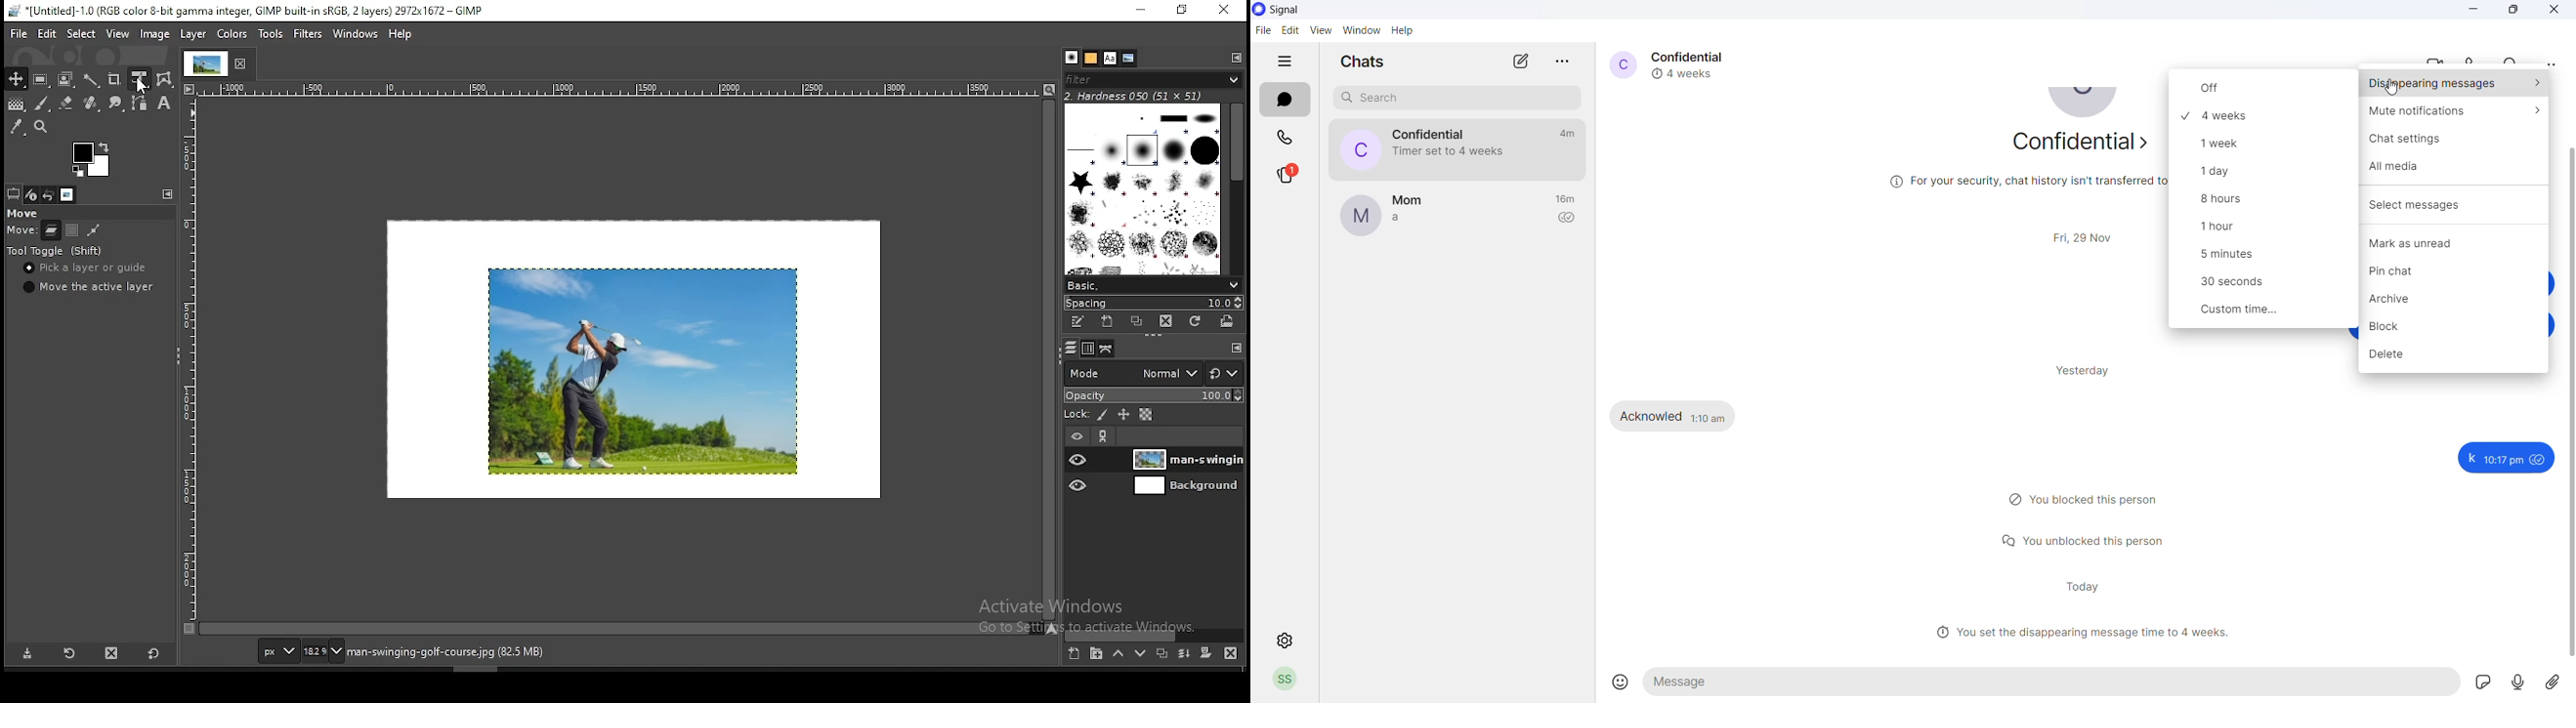 Image resolution: width=2576 pixels, height=728 pixels. Describe the element at coordinates (2453, 359) in the screenshot. I see `delete` at that location.